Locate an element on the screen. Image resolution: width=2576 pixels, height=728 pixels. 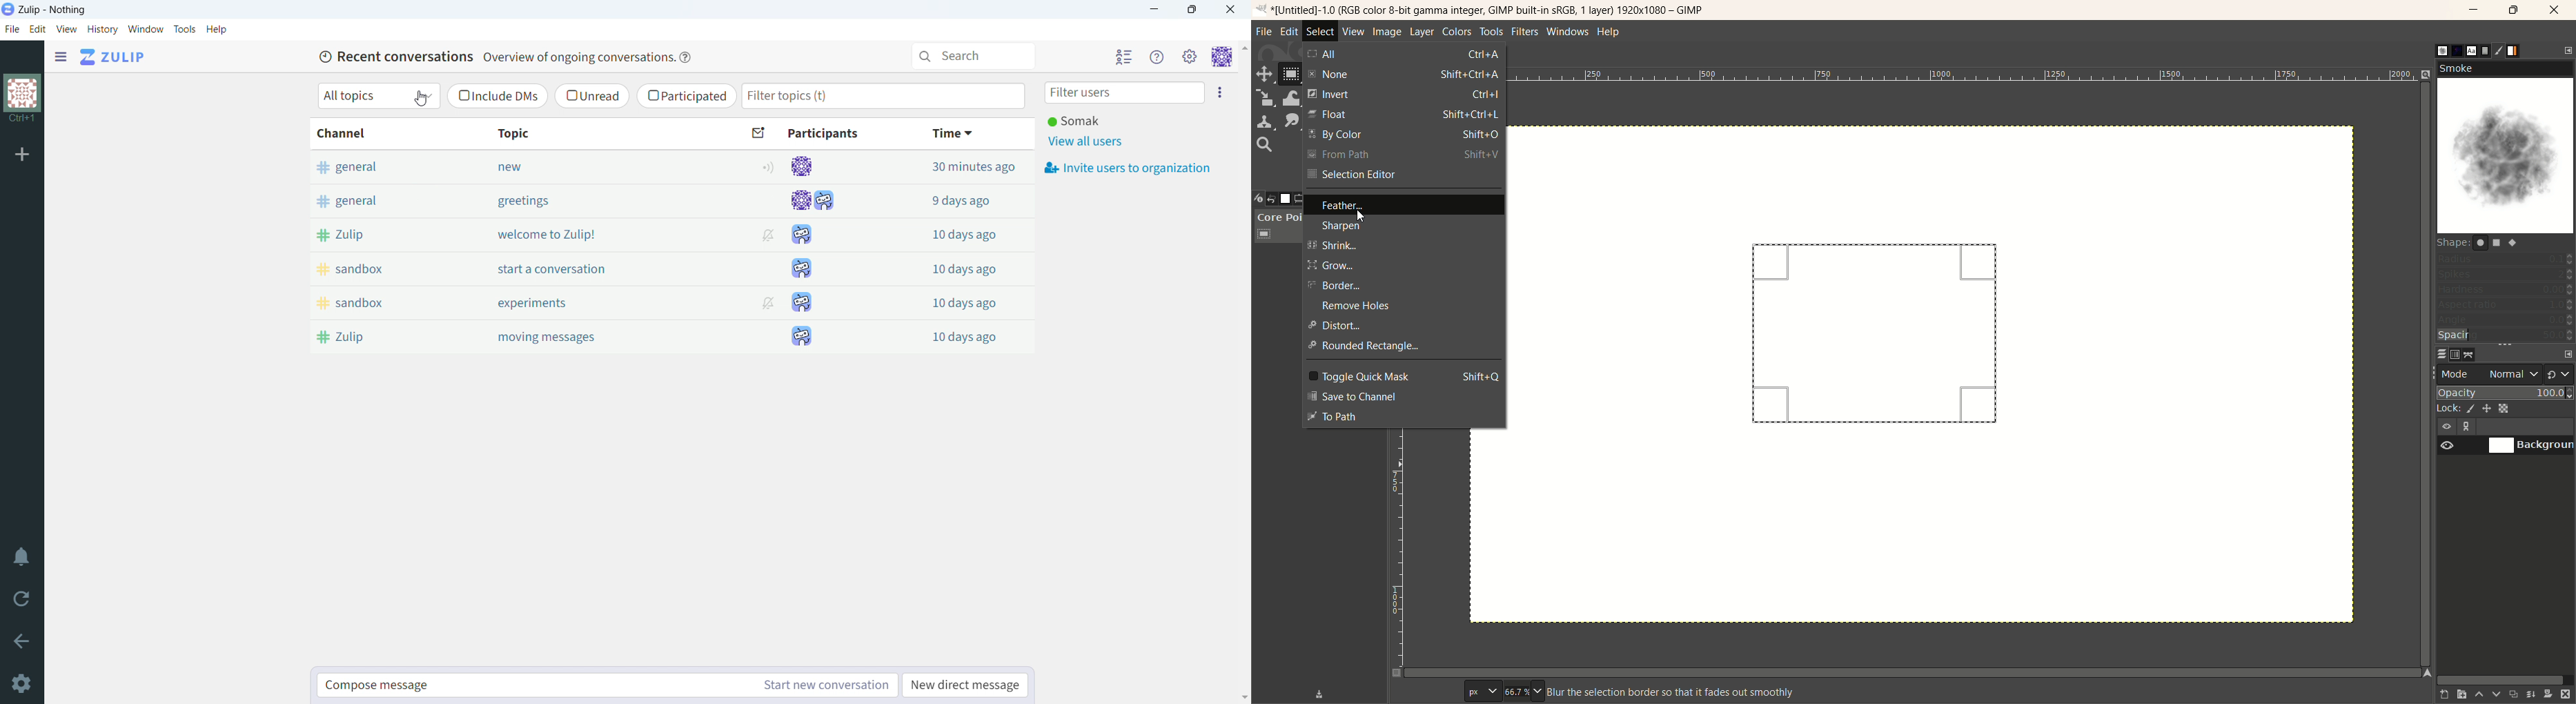
scale bar is located at coordinates (1399, 548).